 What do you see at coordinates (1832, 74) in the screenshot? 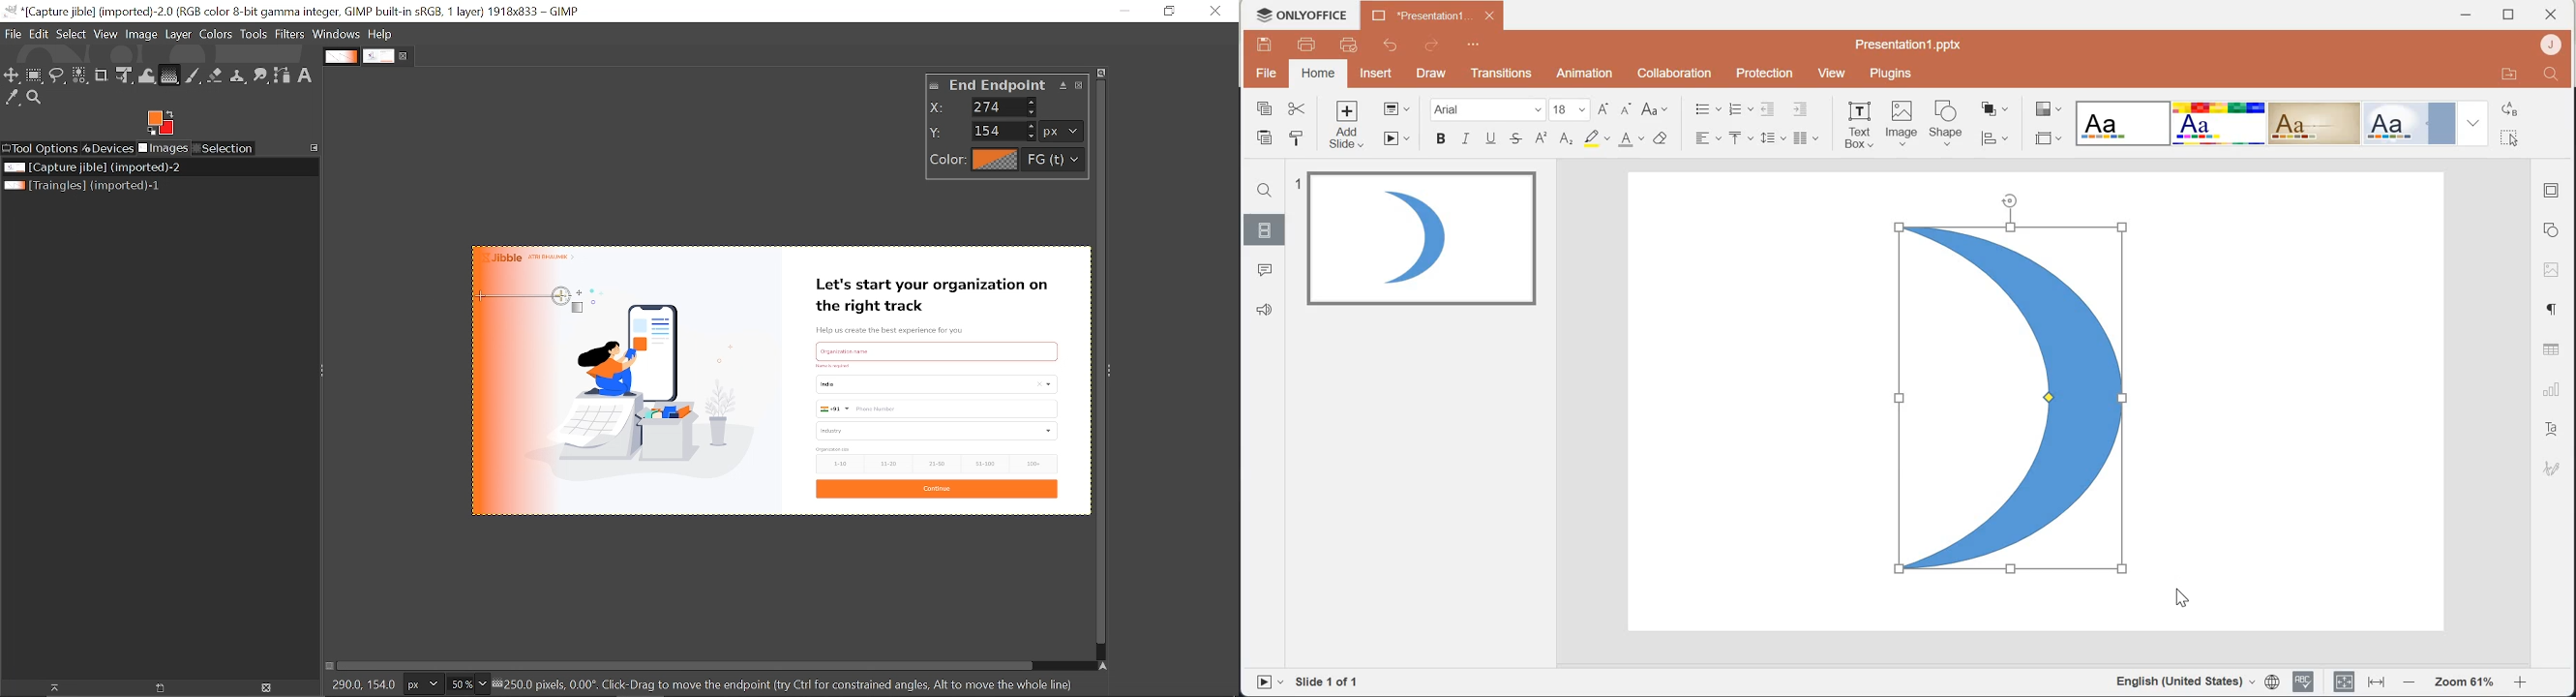
I see `View` at bounding box center [1832, 74].